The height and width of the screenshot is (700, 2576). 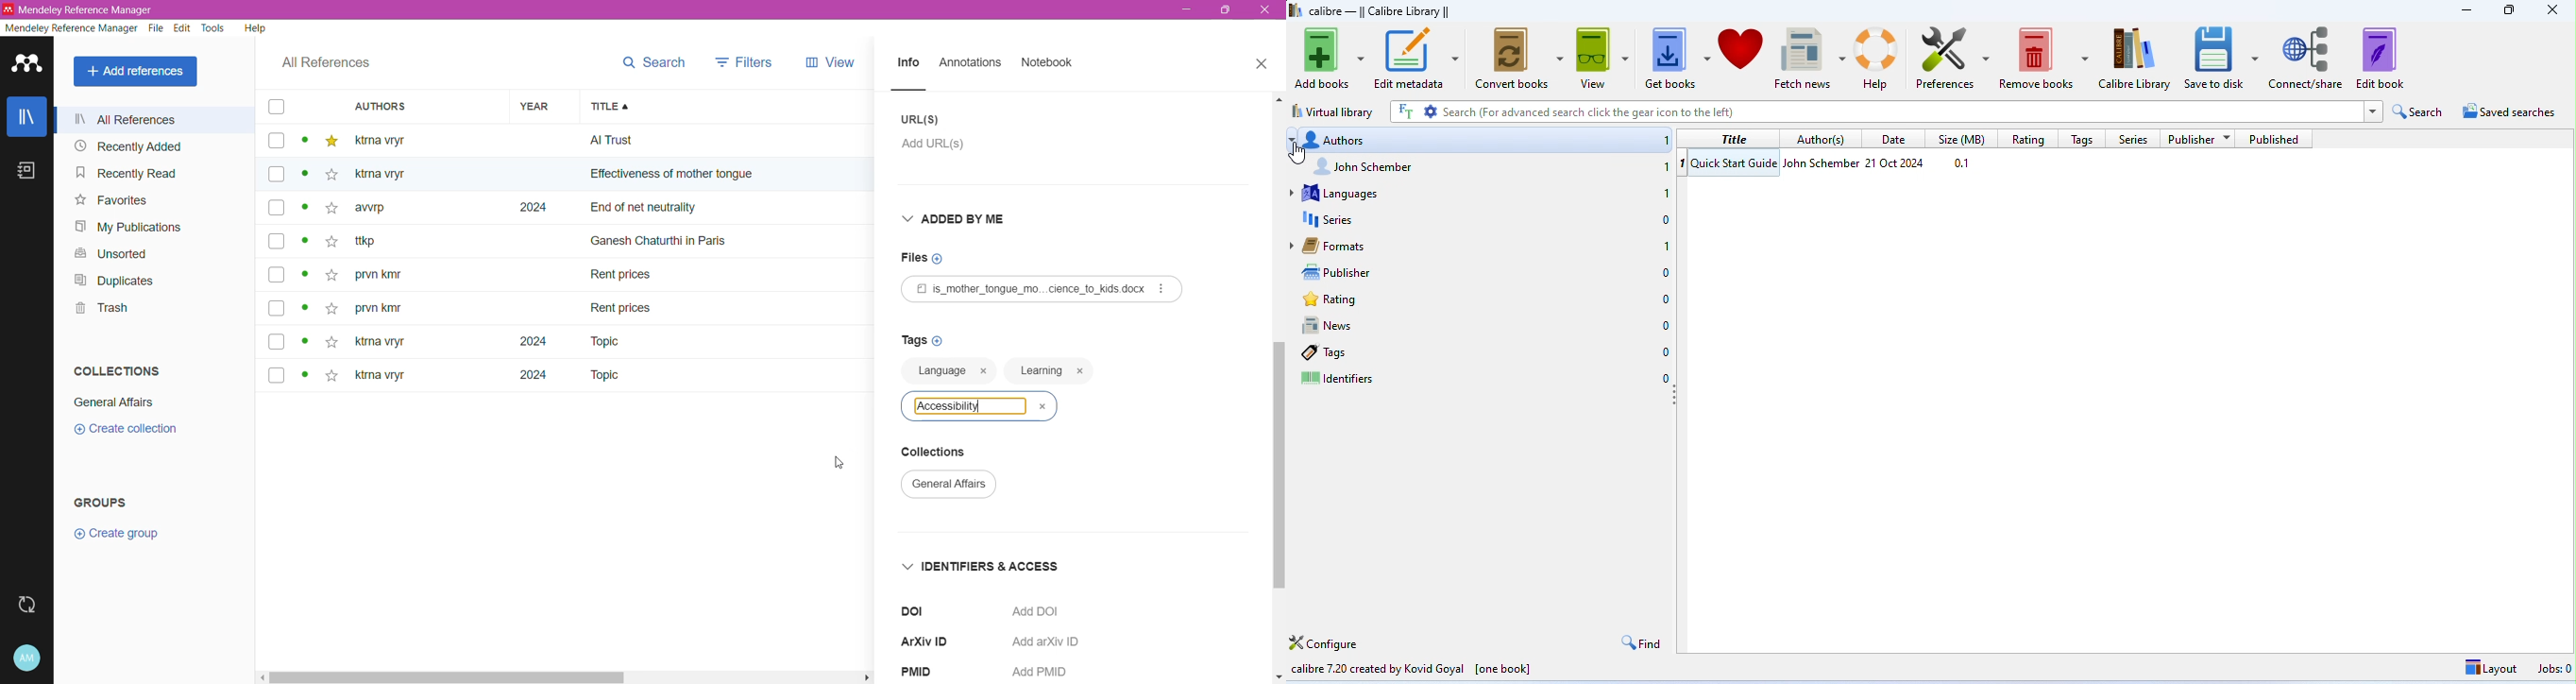 What do you see at coordinates (275, 107) in the screenshot?
I see `box` at bounding box center [275, 107].